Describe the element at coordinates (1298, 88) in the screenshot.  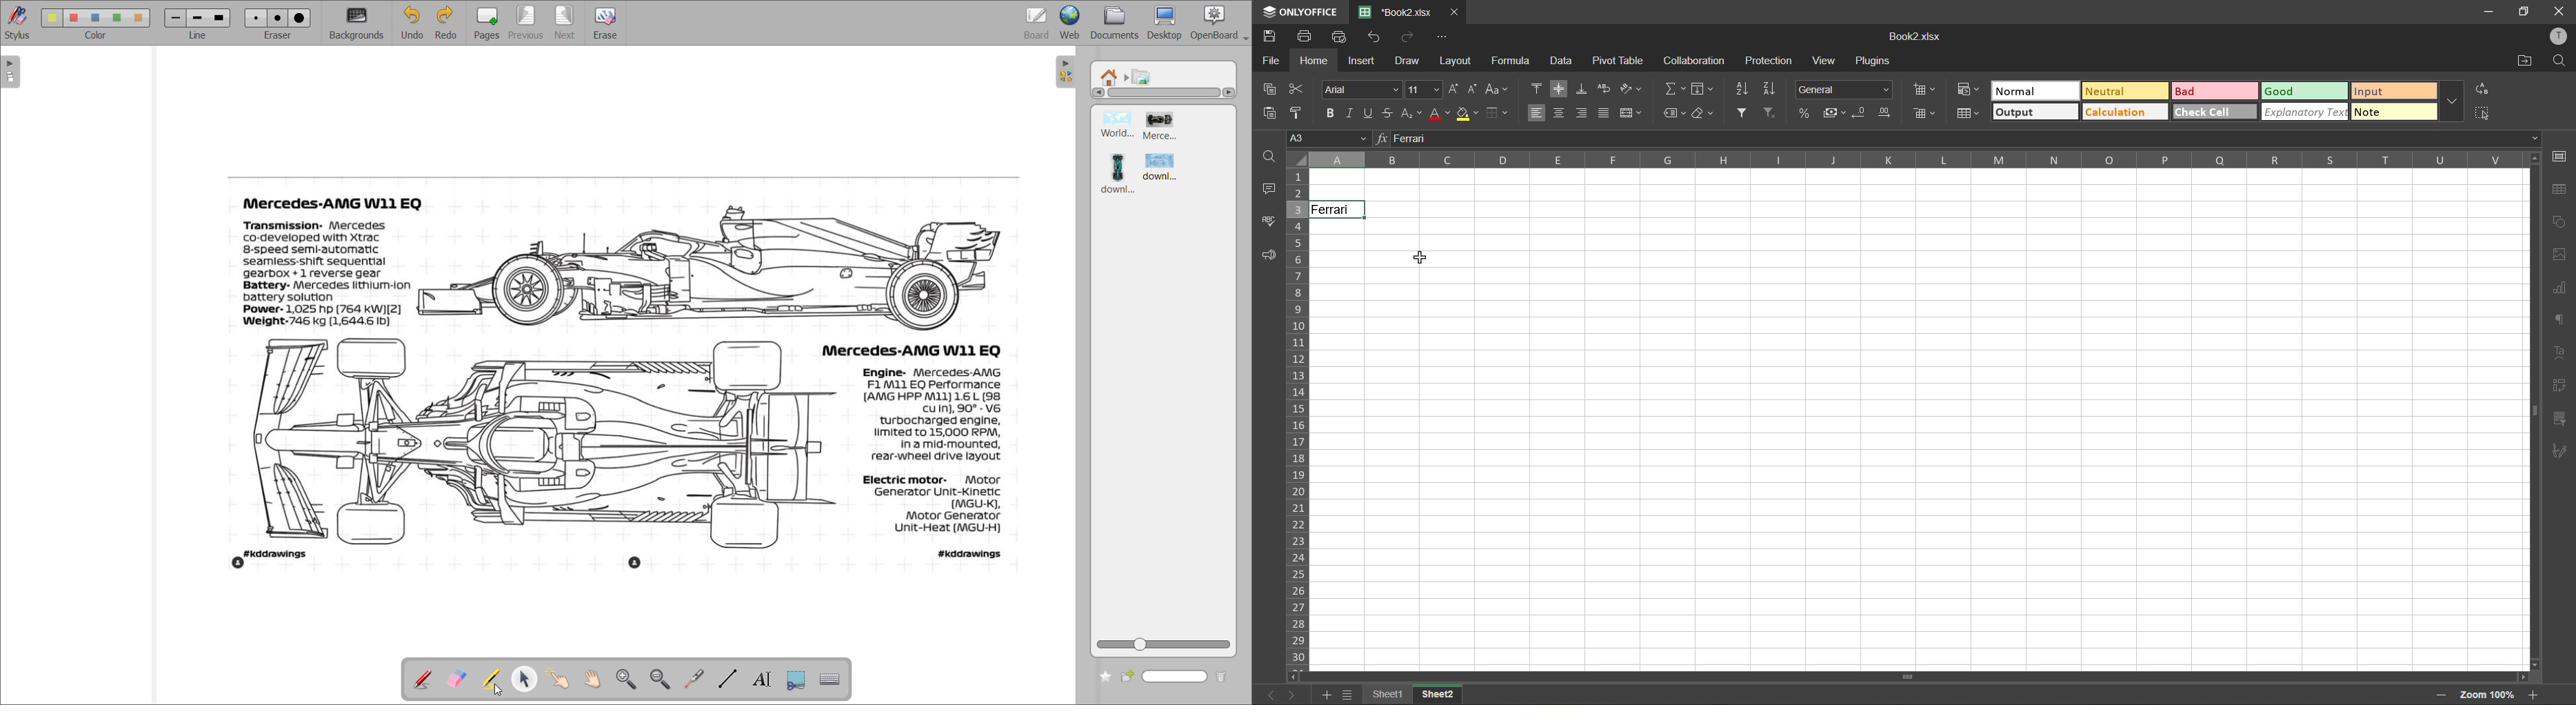
I see `cut` at that location.